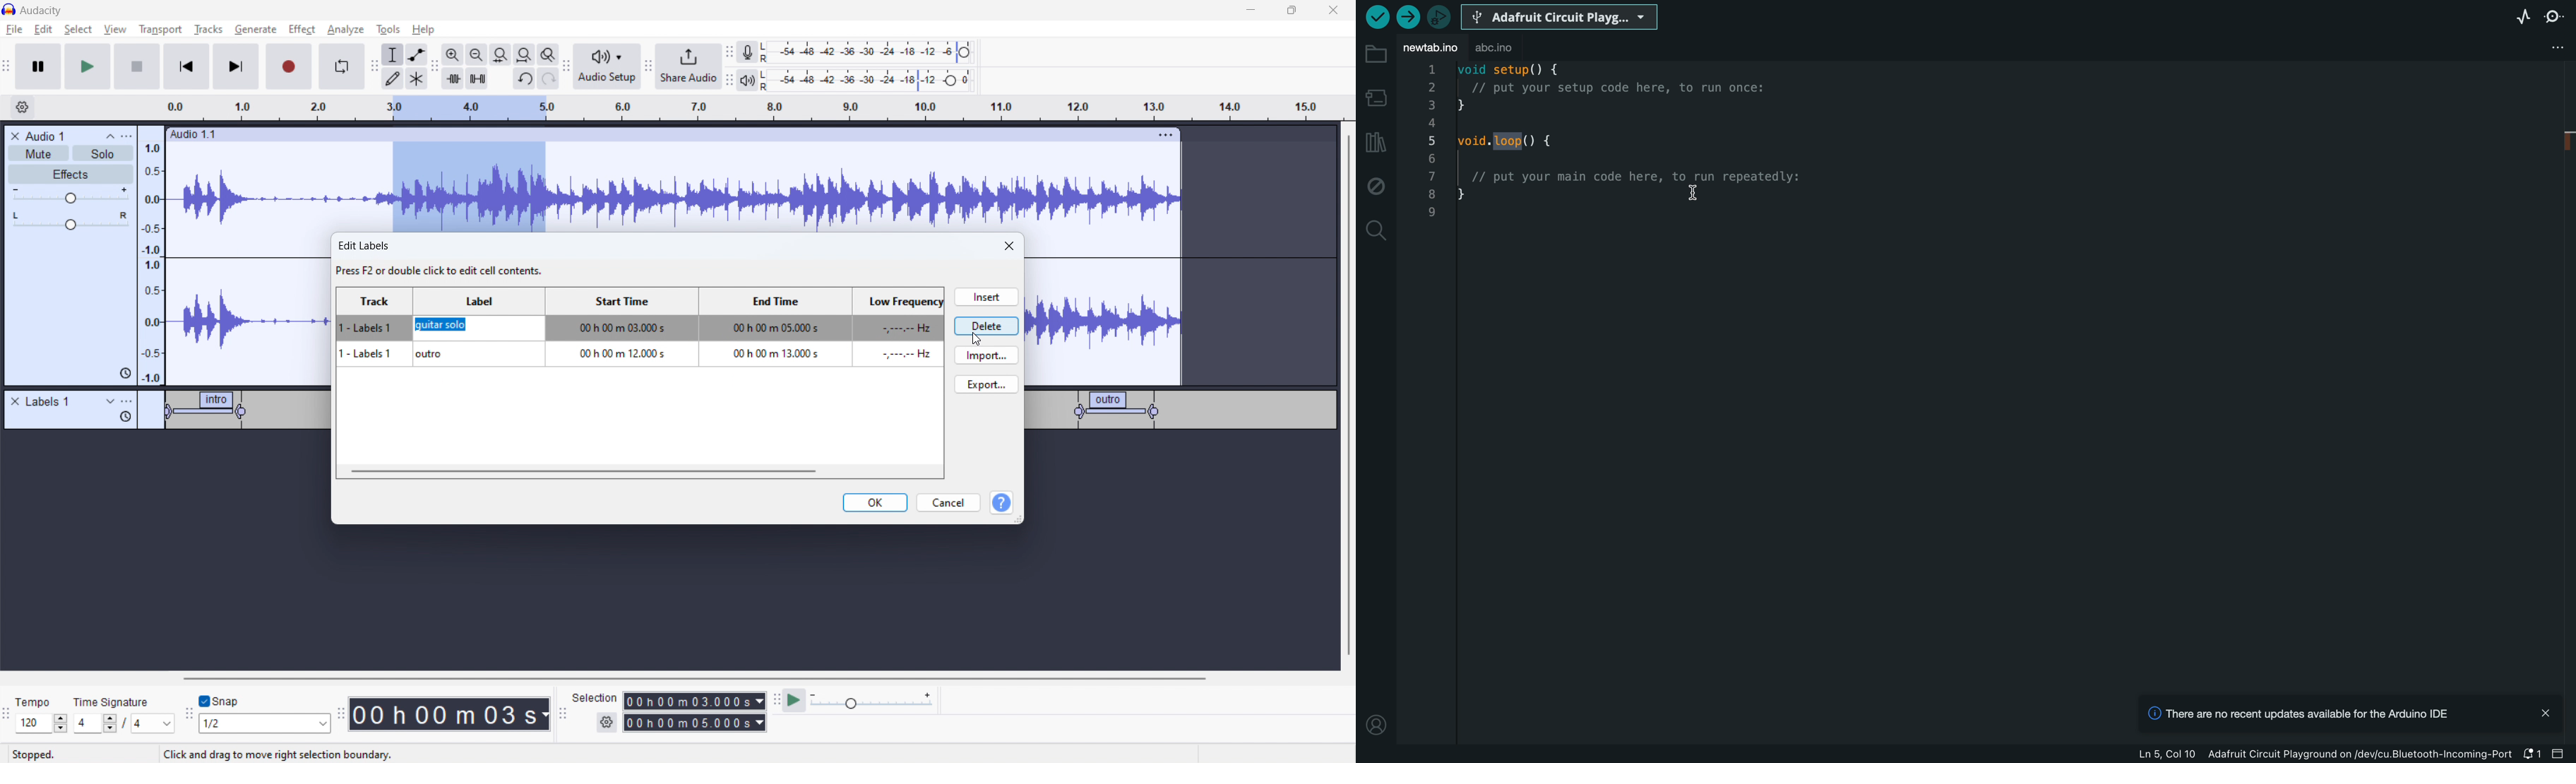 This screenshot has width=2576, height=784. What do you see at coordinates (1118, 409) in the screenshot?
I see `label 3` at bounding box center [1118, 409].